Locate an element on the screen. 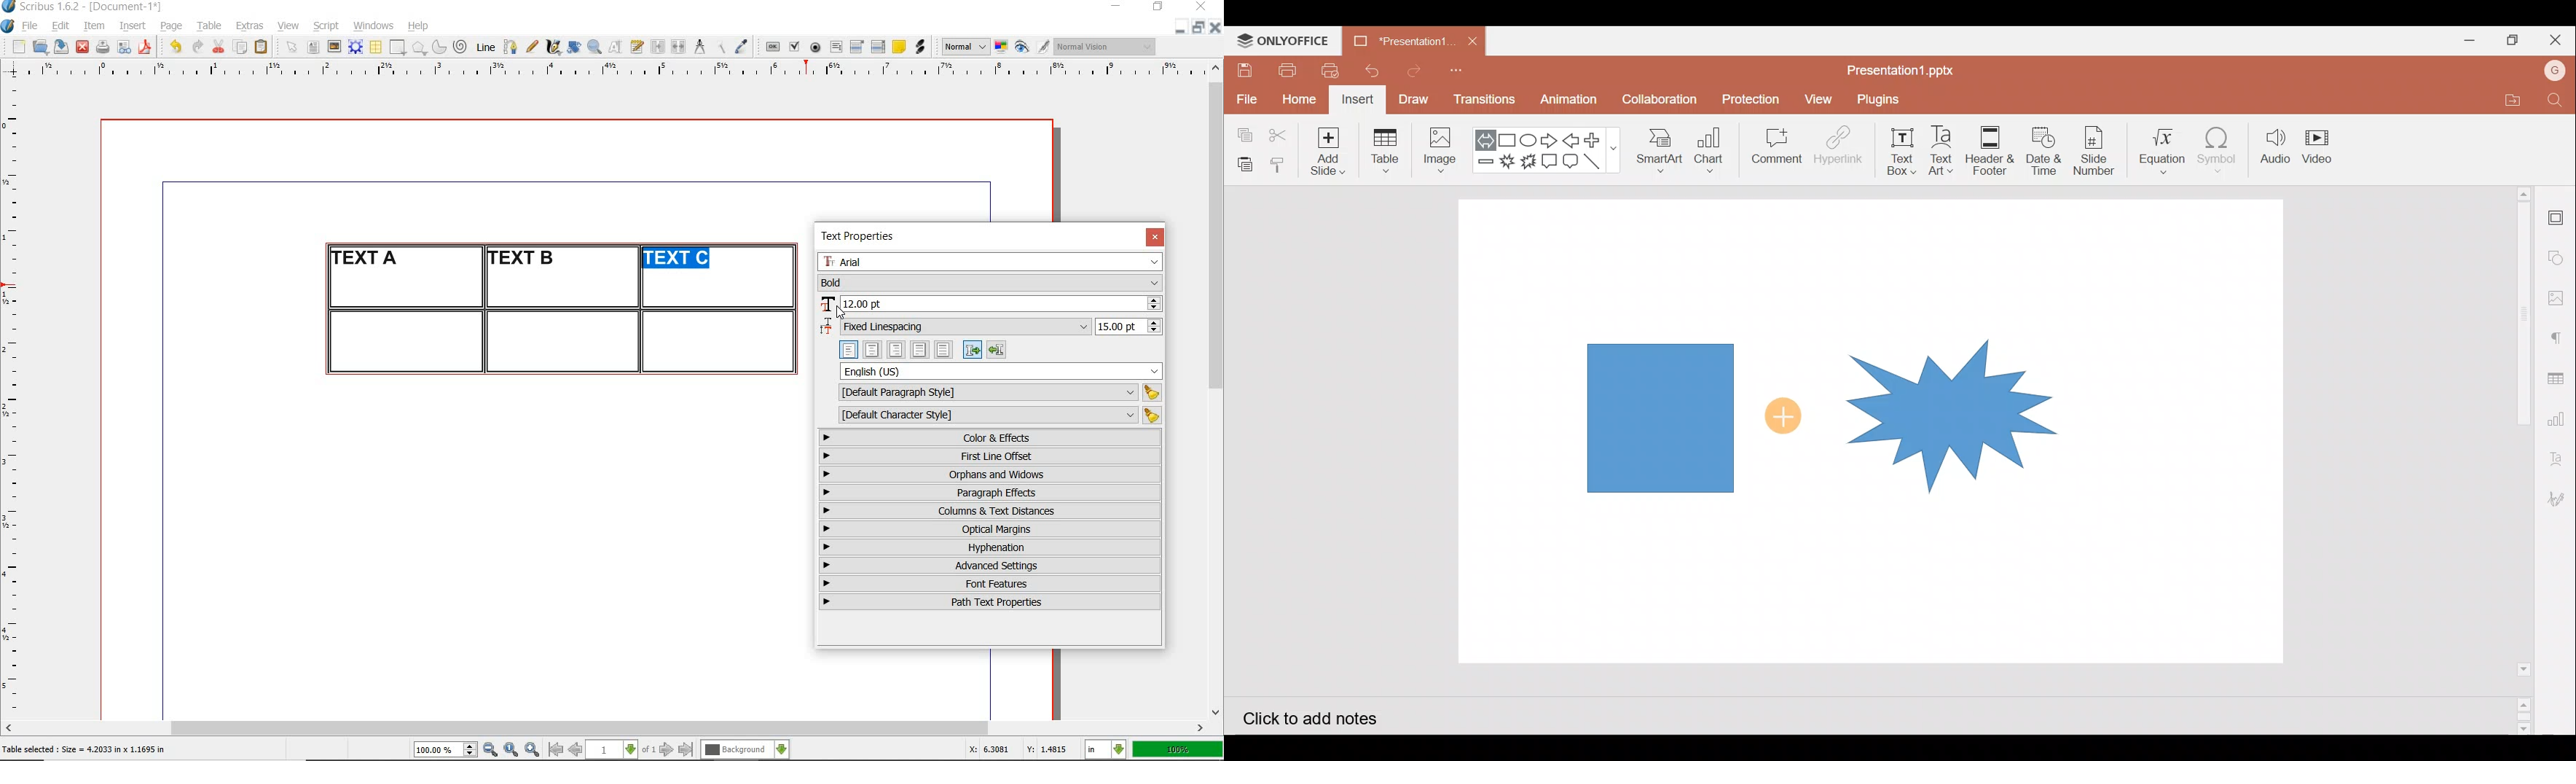 Image resolution: width=2576 pixels, height=784 pixels. advanced settings is located at coordinates (989, 565).